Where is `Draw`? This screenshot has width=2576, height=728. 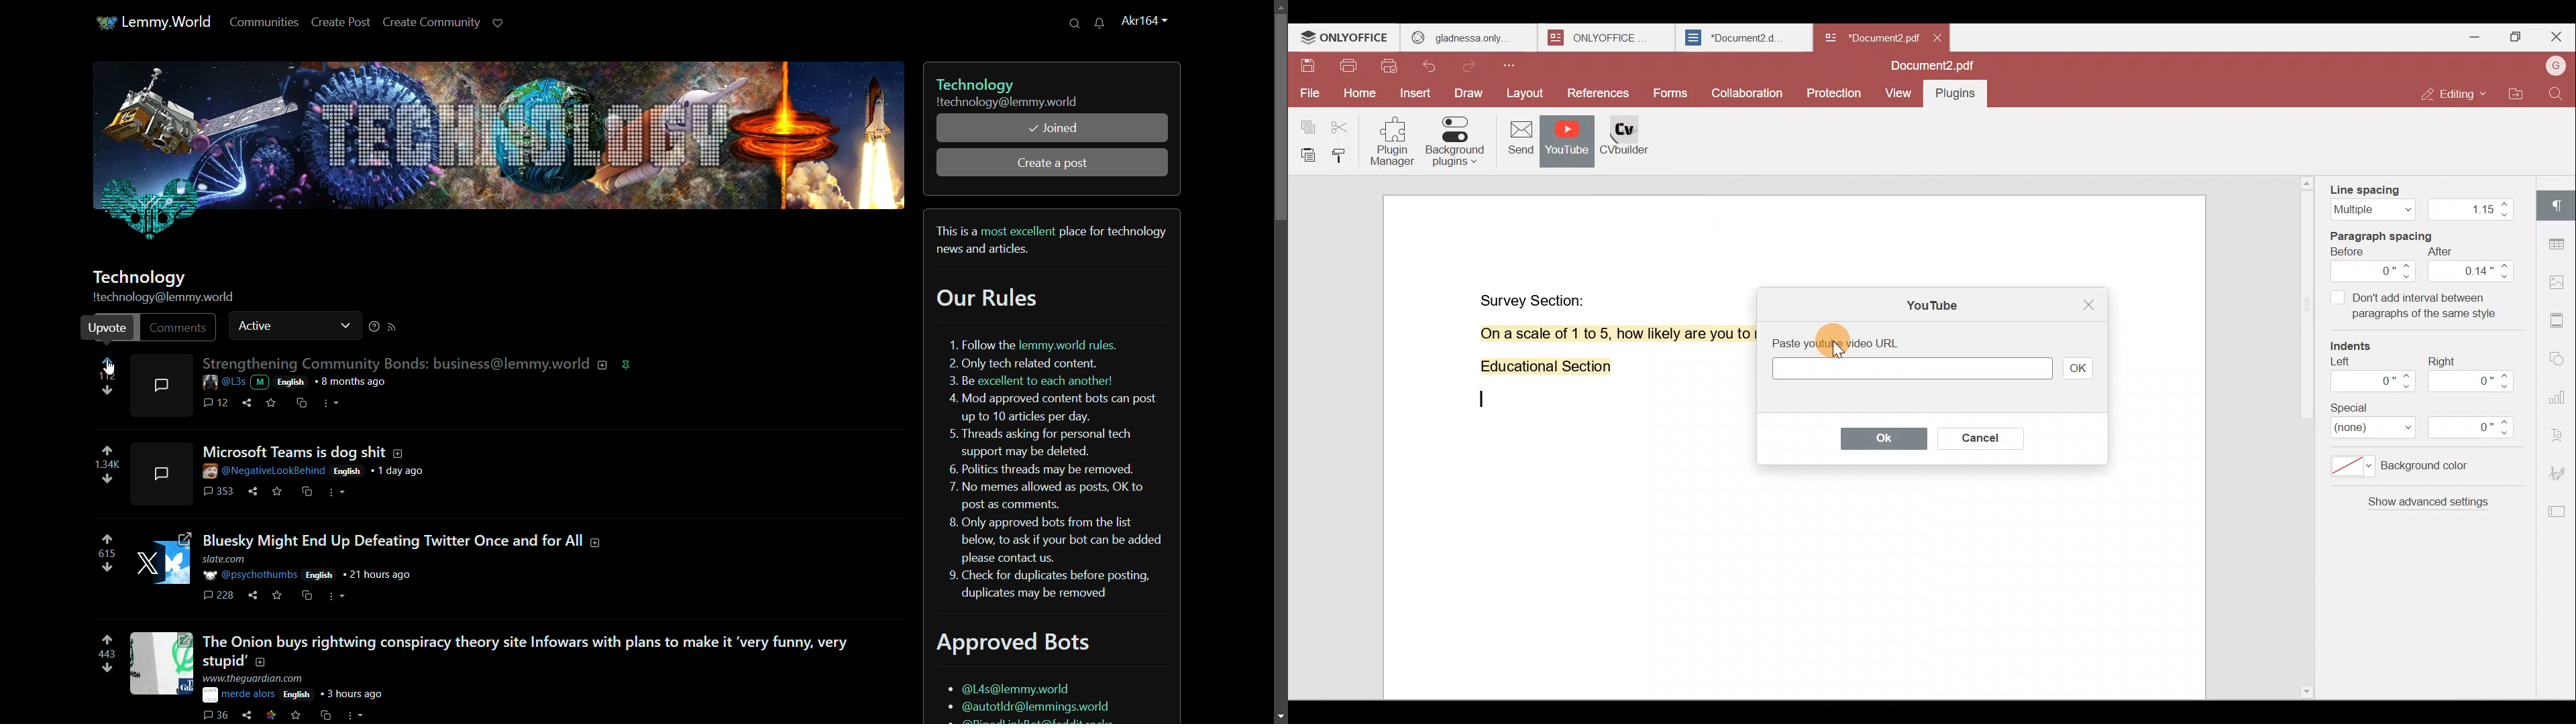 Draw is located at coordinates (1470, 95).